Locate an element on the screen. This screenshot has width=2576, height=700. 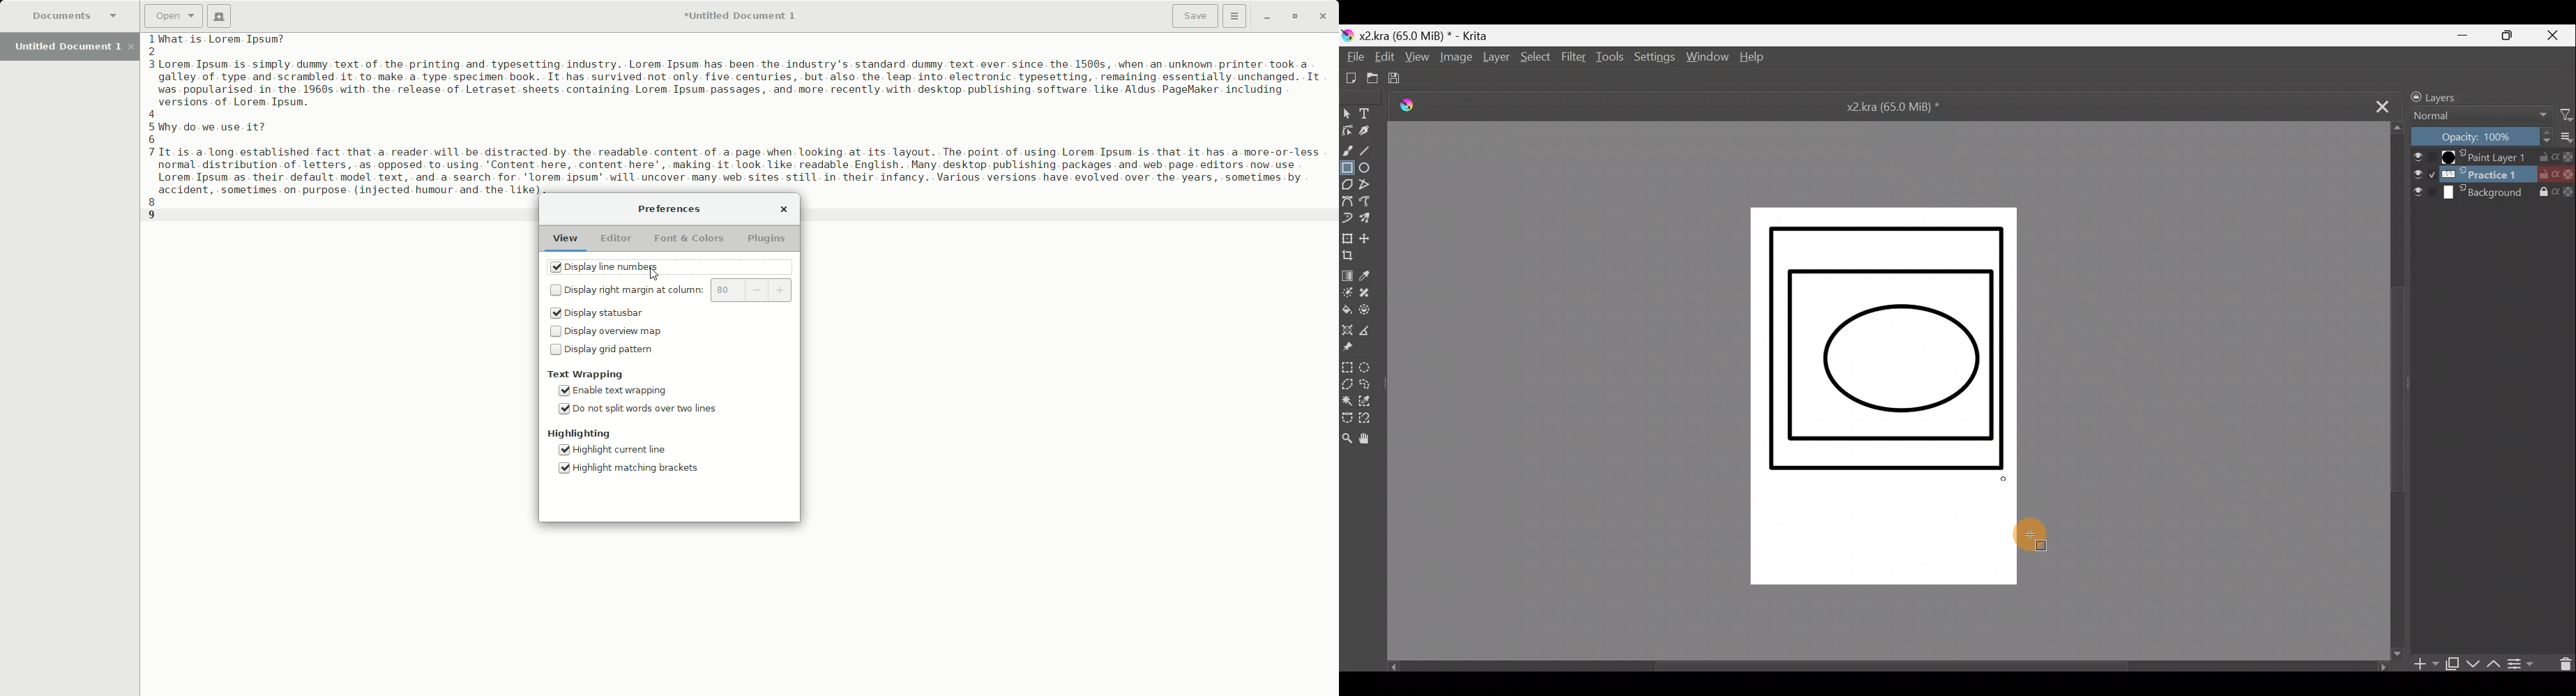
Bezier curve selection tool is located at coordinates (1347, 420).